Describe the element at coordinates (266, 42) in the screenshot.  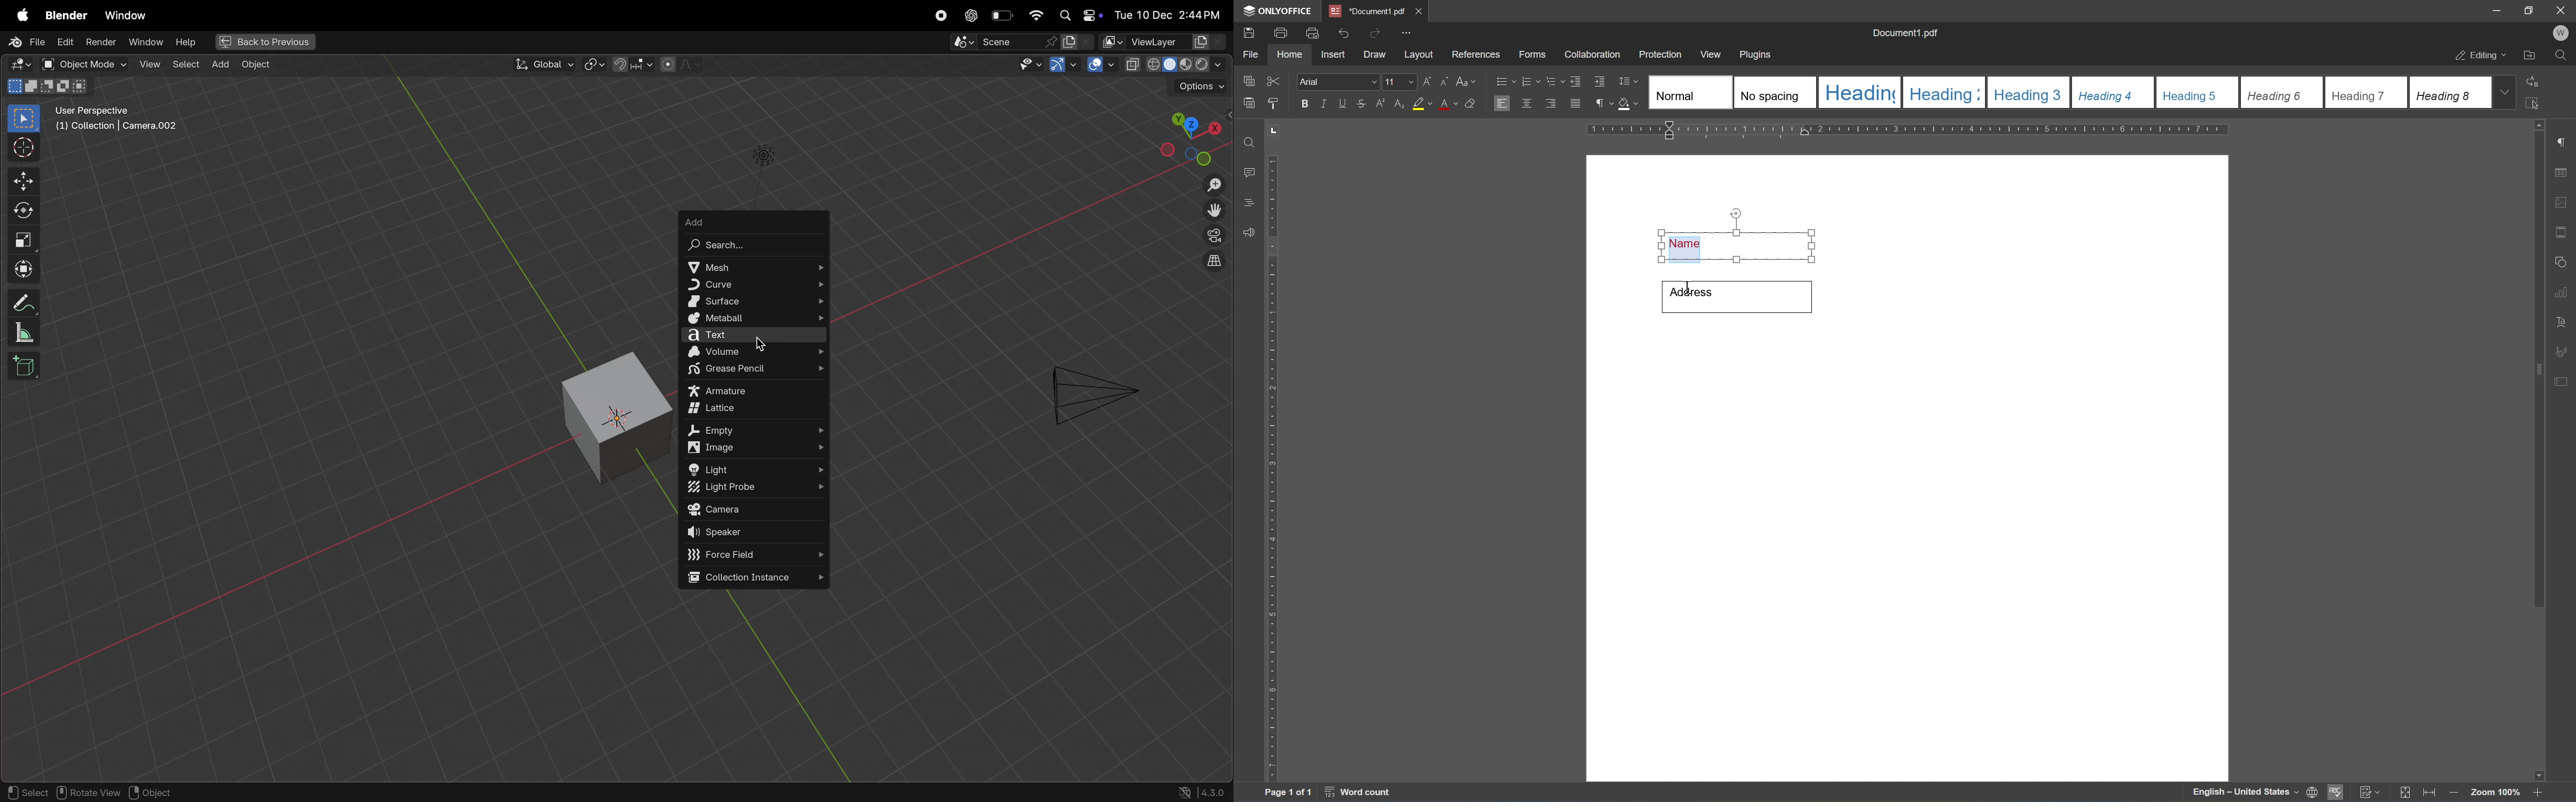
I see `Back previous` at that location.